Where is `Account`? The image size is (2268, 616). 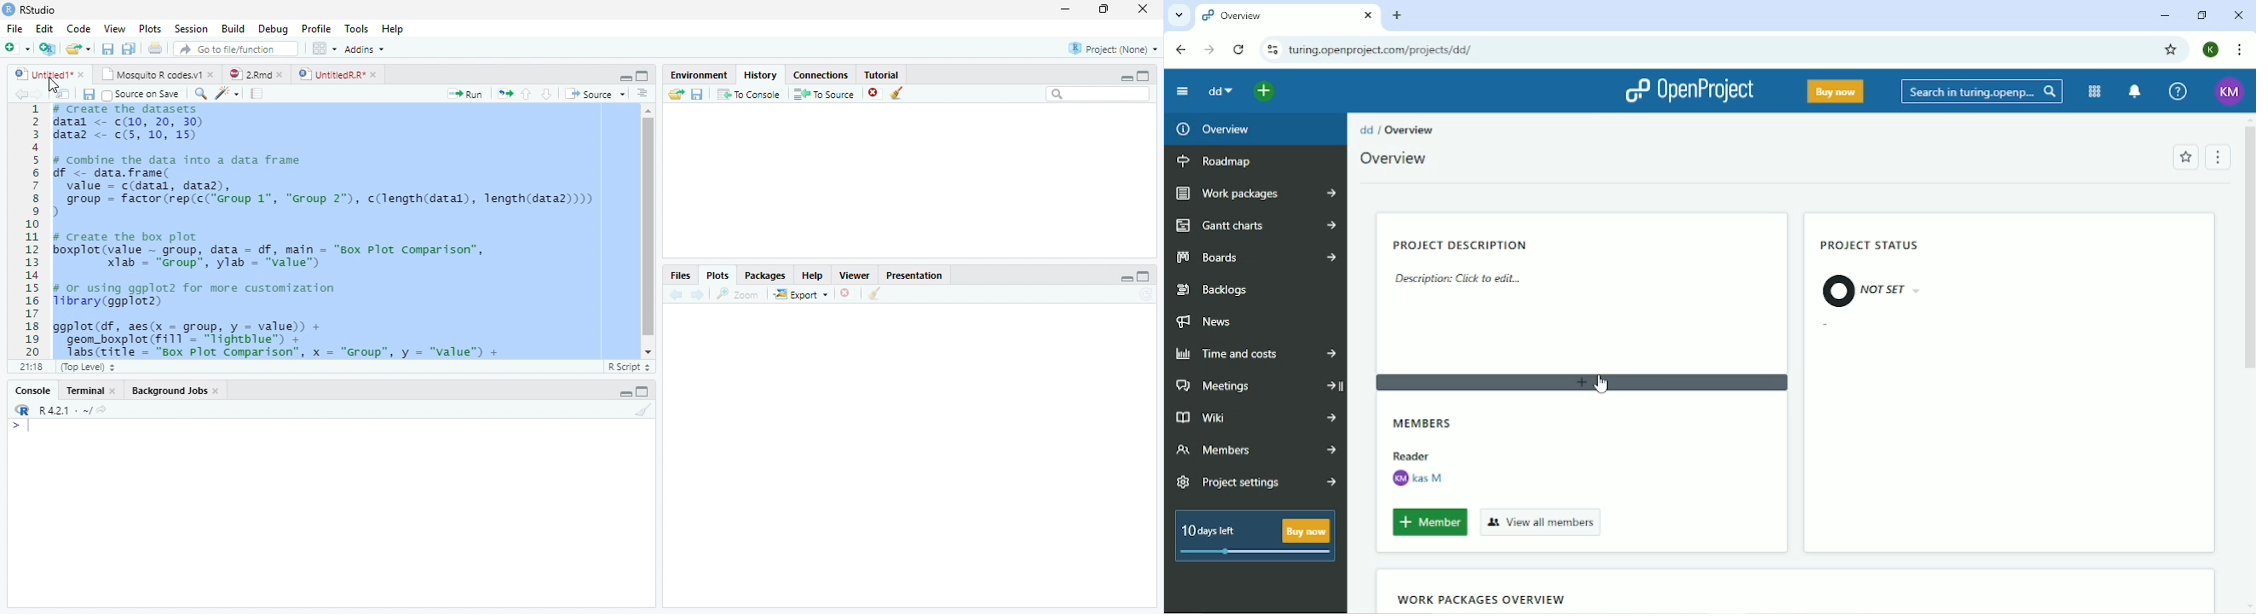 Account is located at coordinates (2229, 92).